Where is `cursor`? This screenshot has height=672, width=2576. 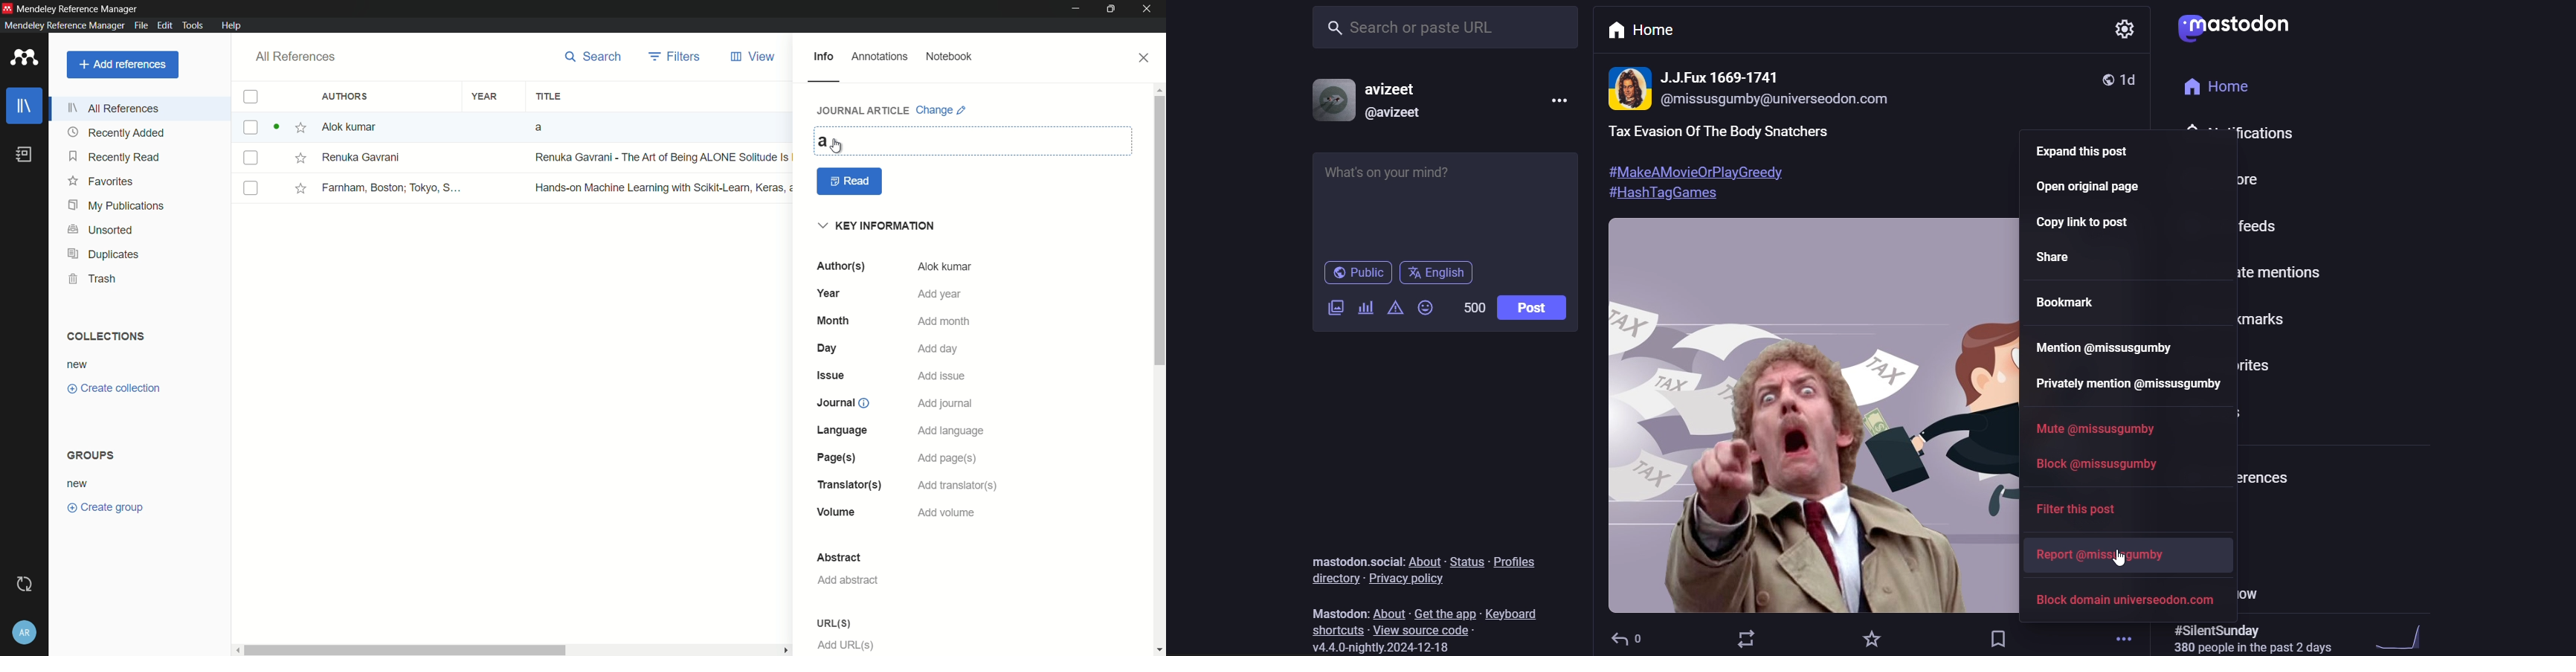
cursor is located at coordinates (837, 146).